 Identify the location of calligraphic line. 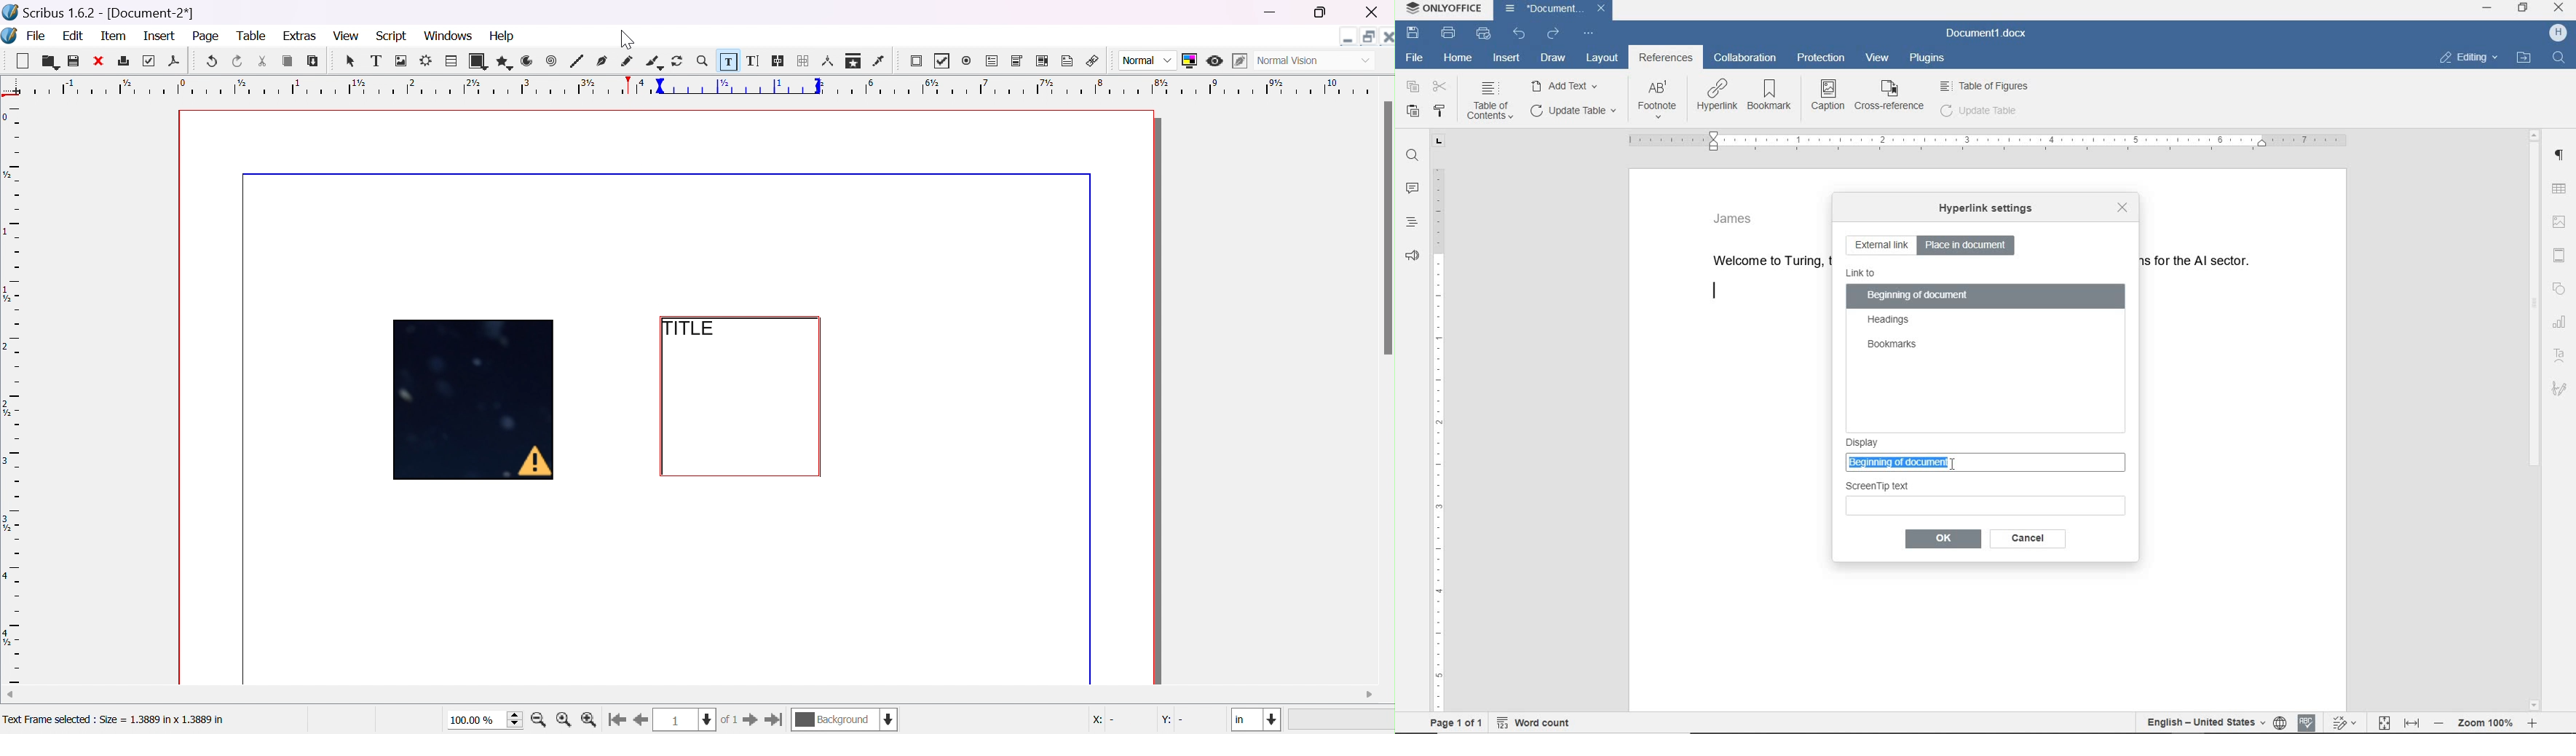
(653, 60).